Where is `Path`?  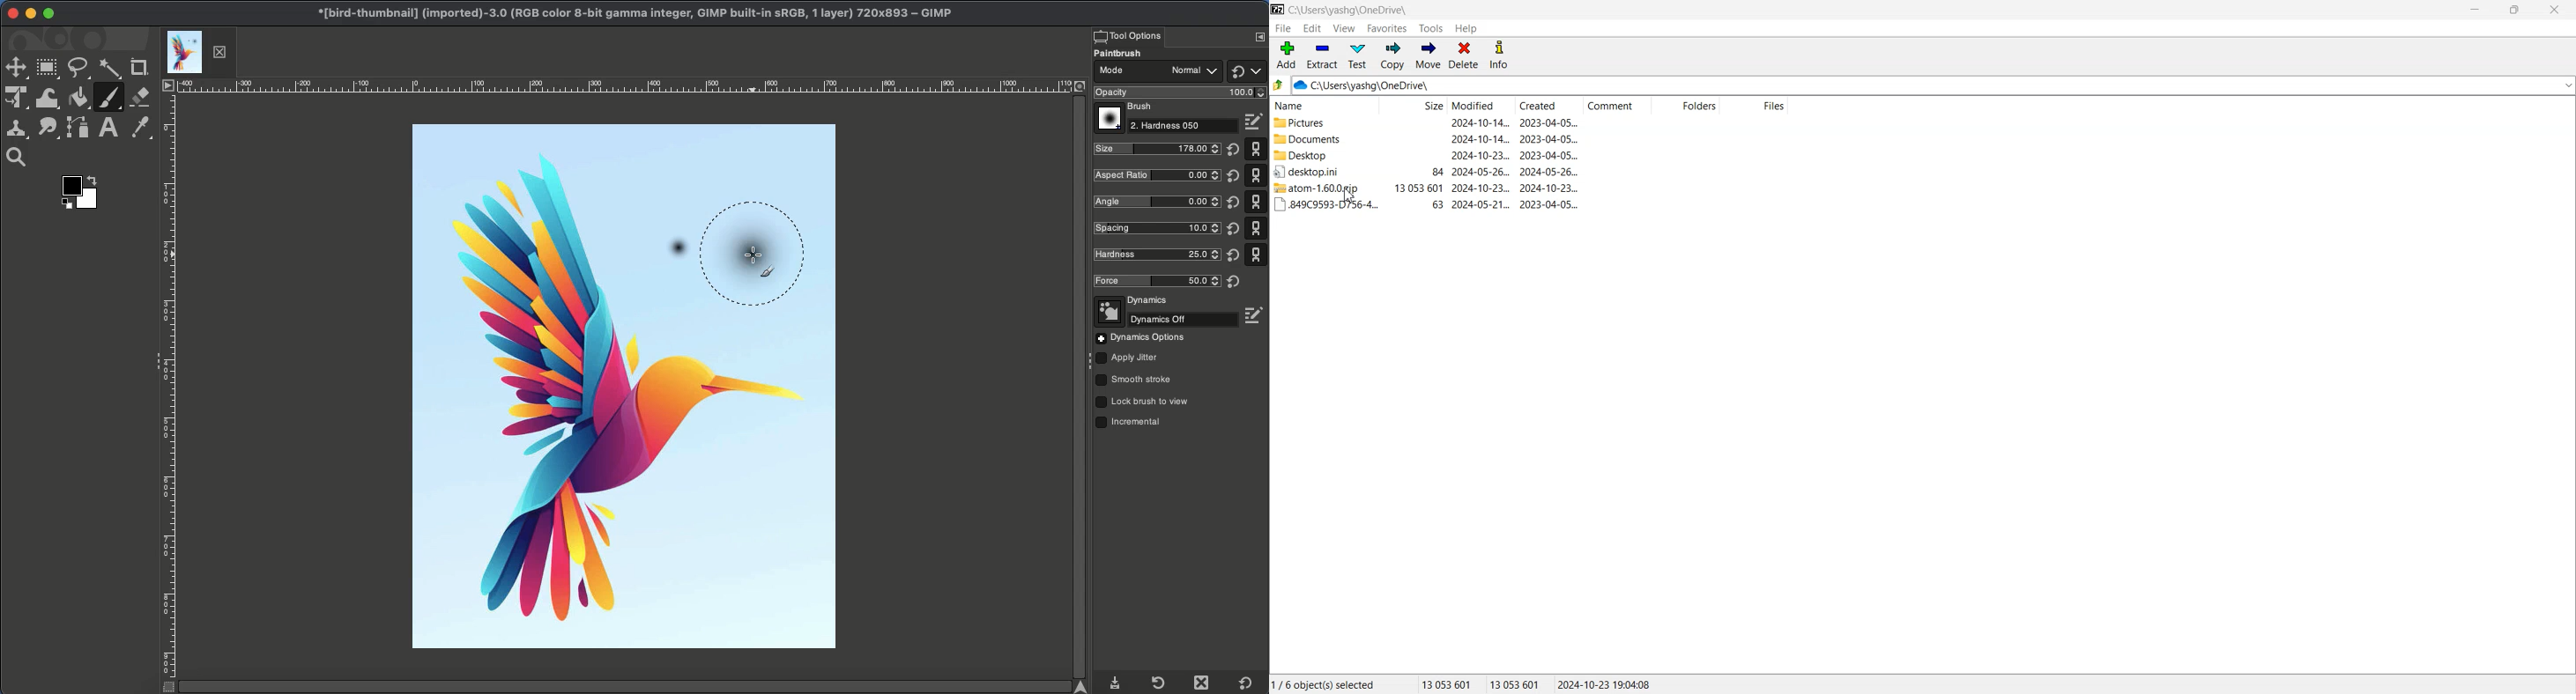 Path is located at coordinates (78, 129).